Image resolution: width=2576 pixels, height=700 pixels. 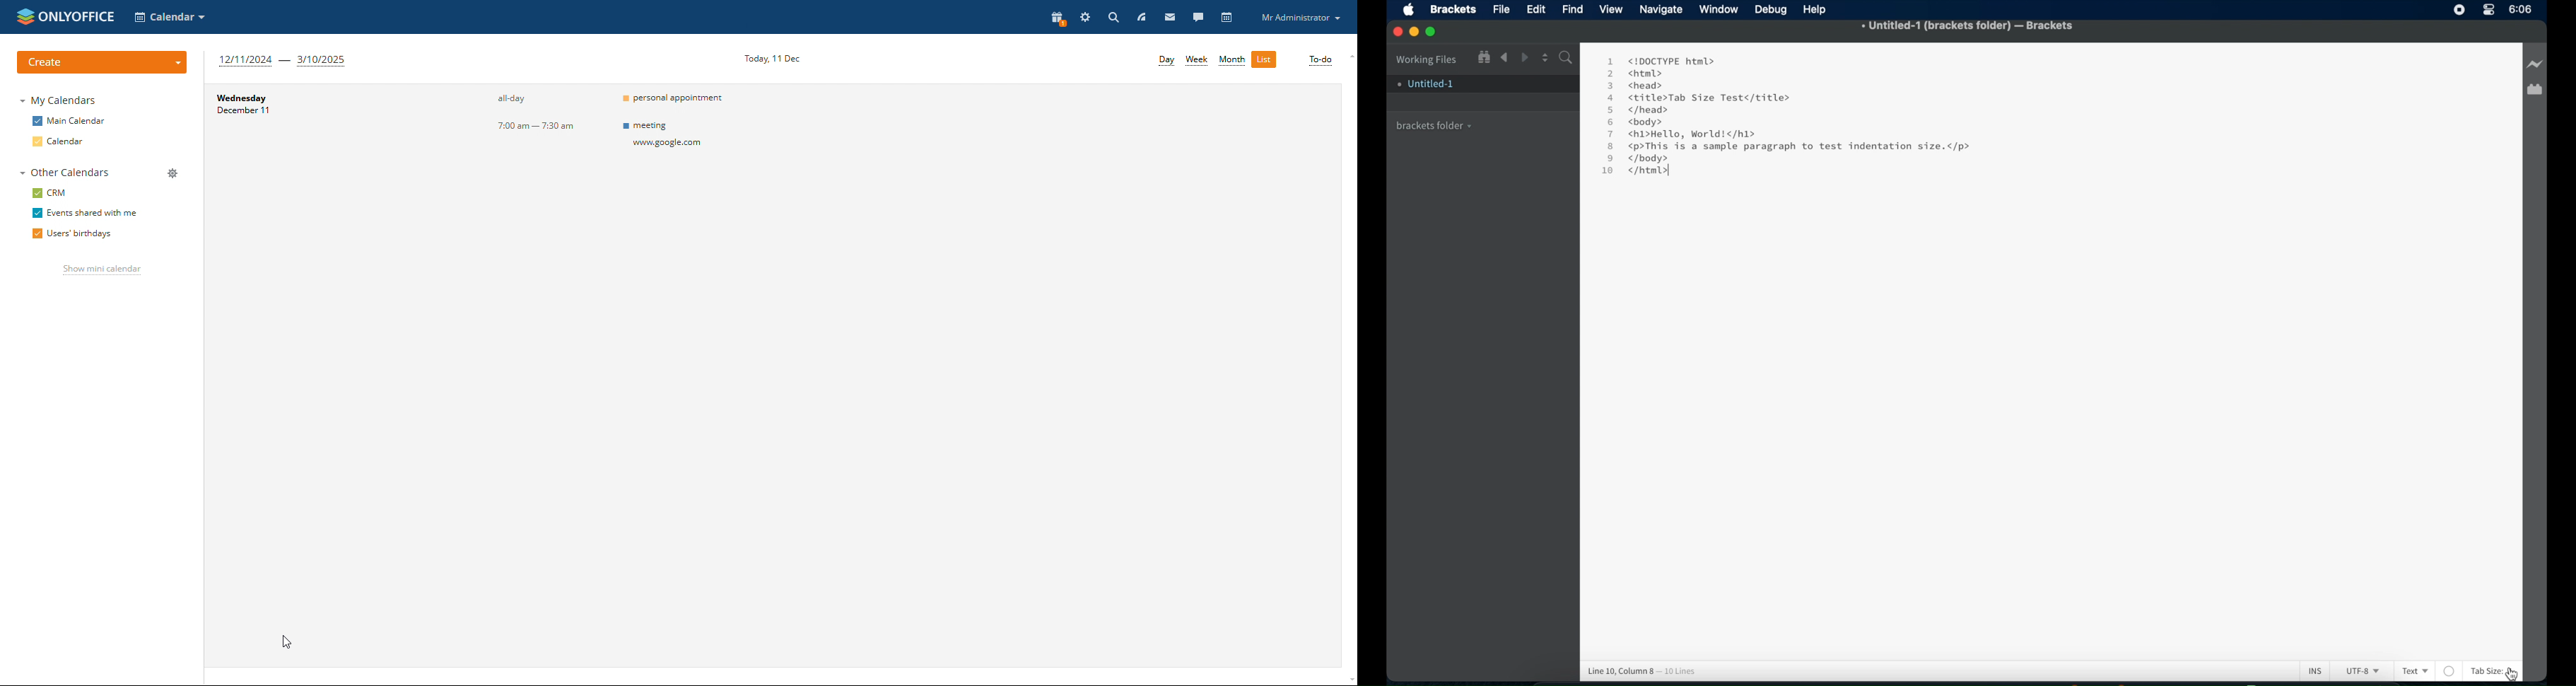 What do you see at coordinates (1452, 8) in the screenshot?
I see `Brackets` at bounding box center [1452, 8].